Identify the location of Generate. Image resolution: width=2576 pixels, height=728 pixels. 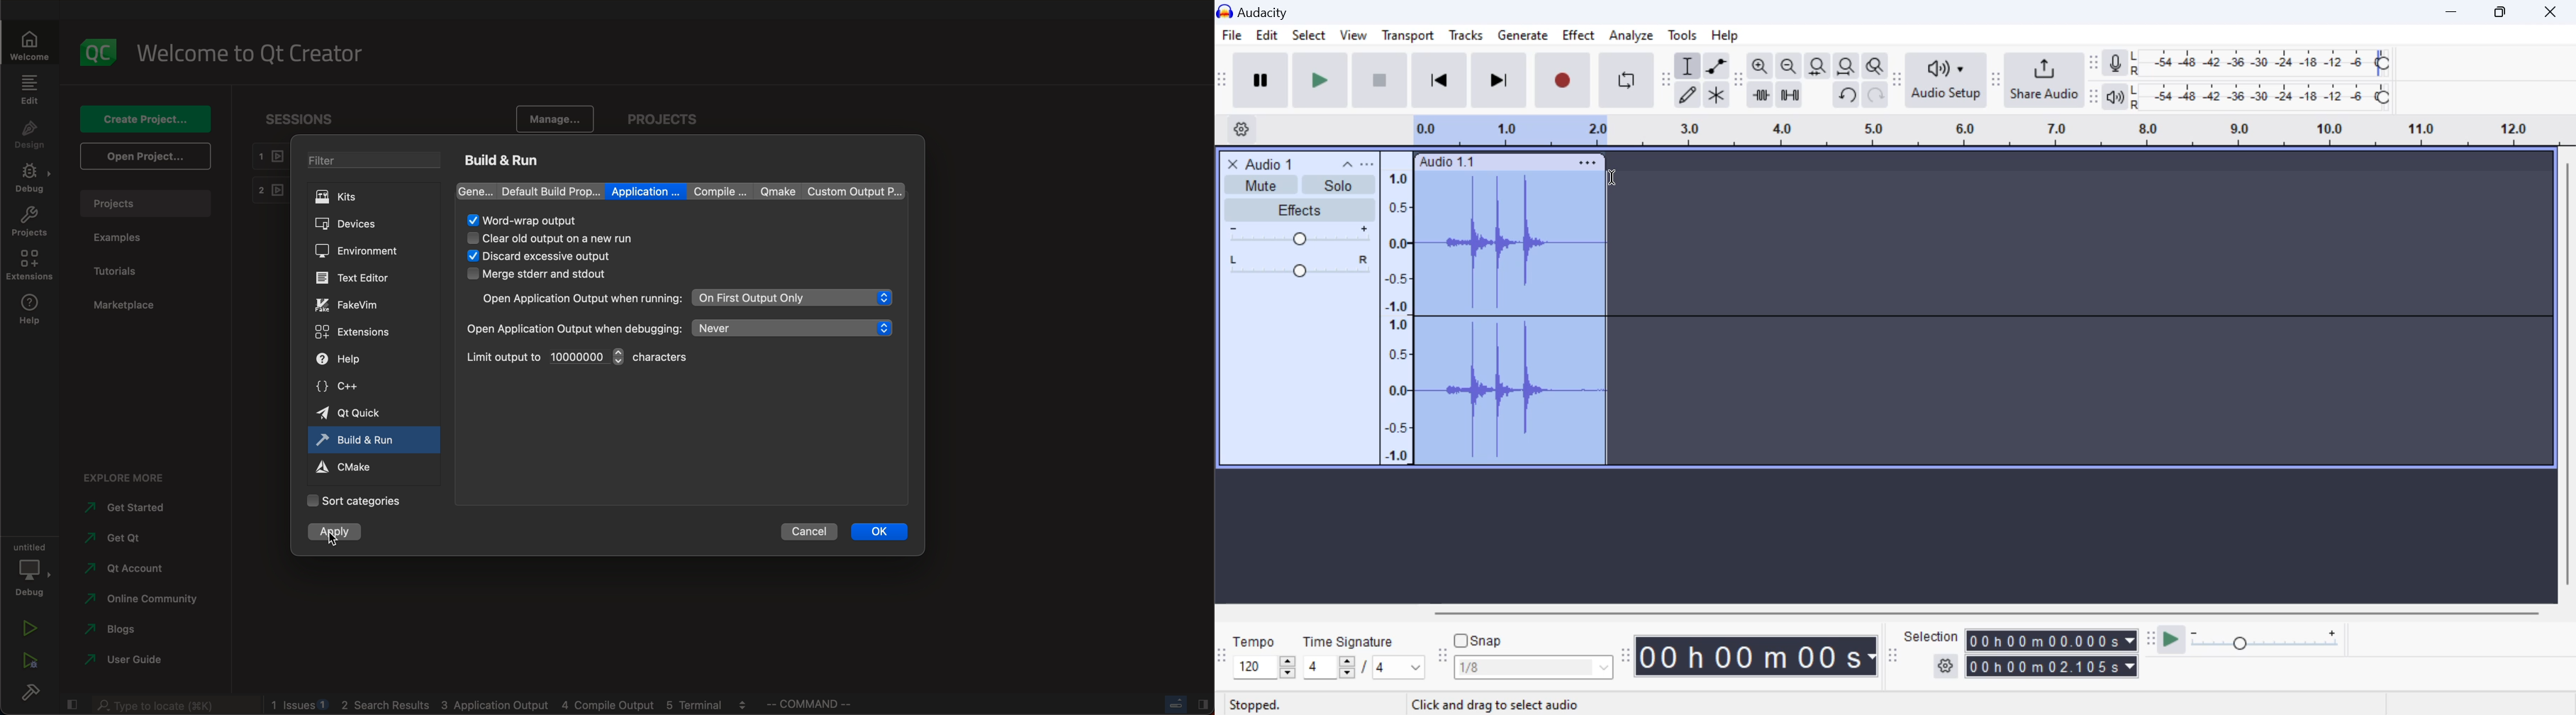
(1522, 36).